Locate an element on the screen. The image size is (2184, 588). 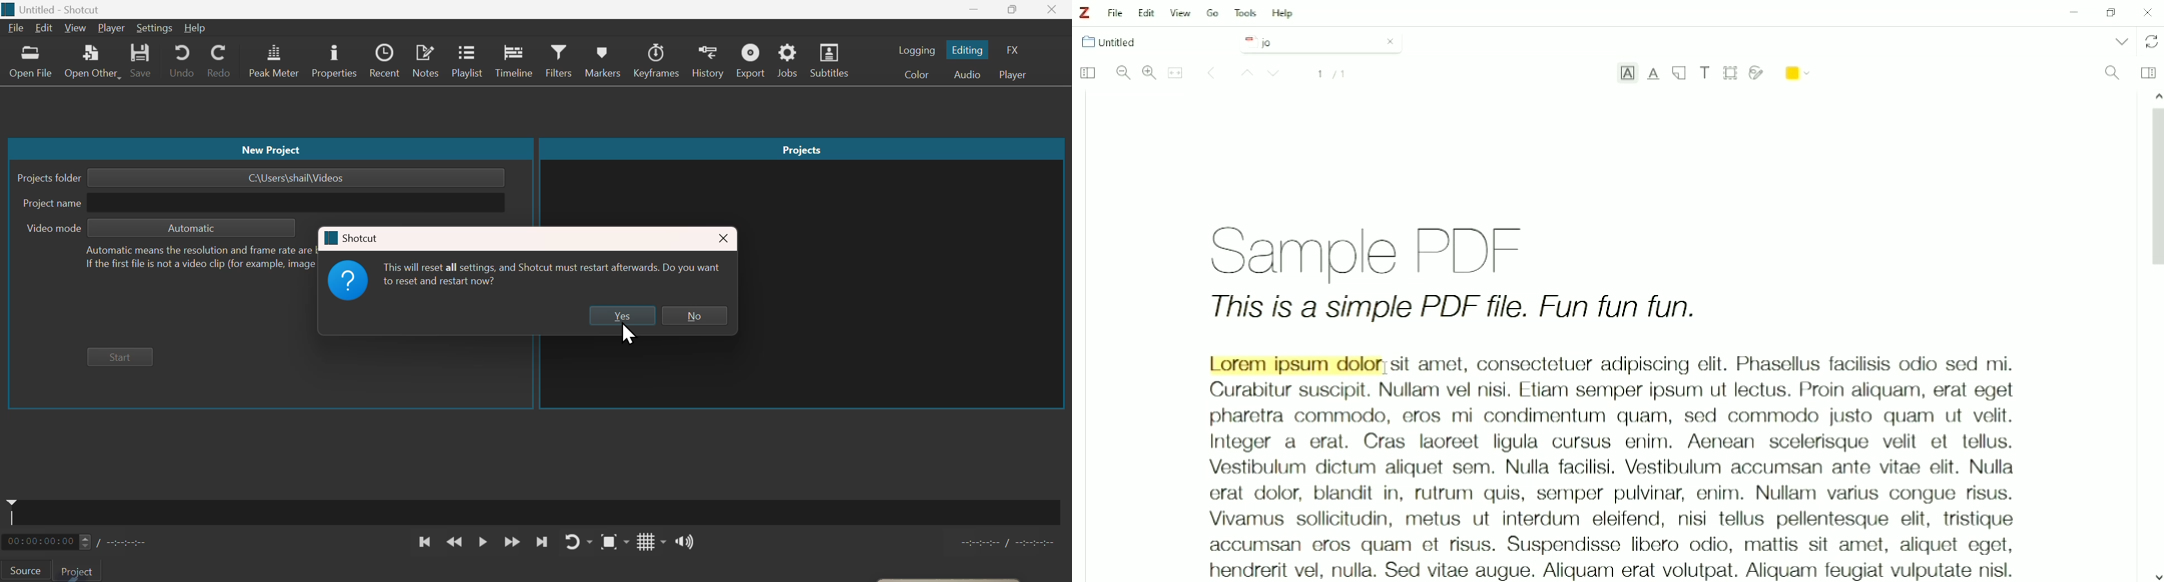
Merge is located at coordinates (1176, 73).